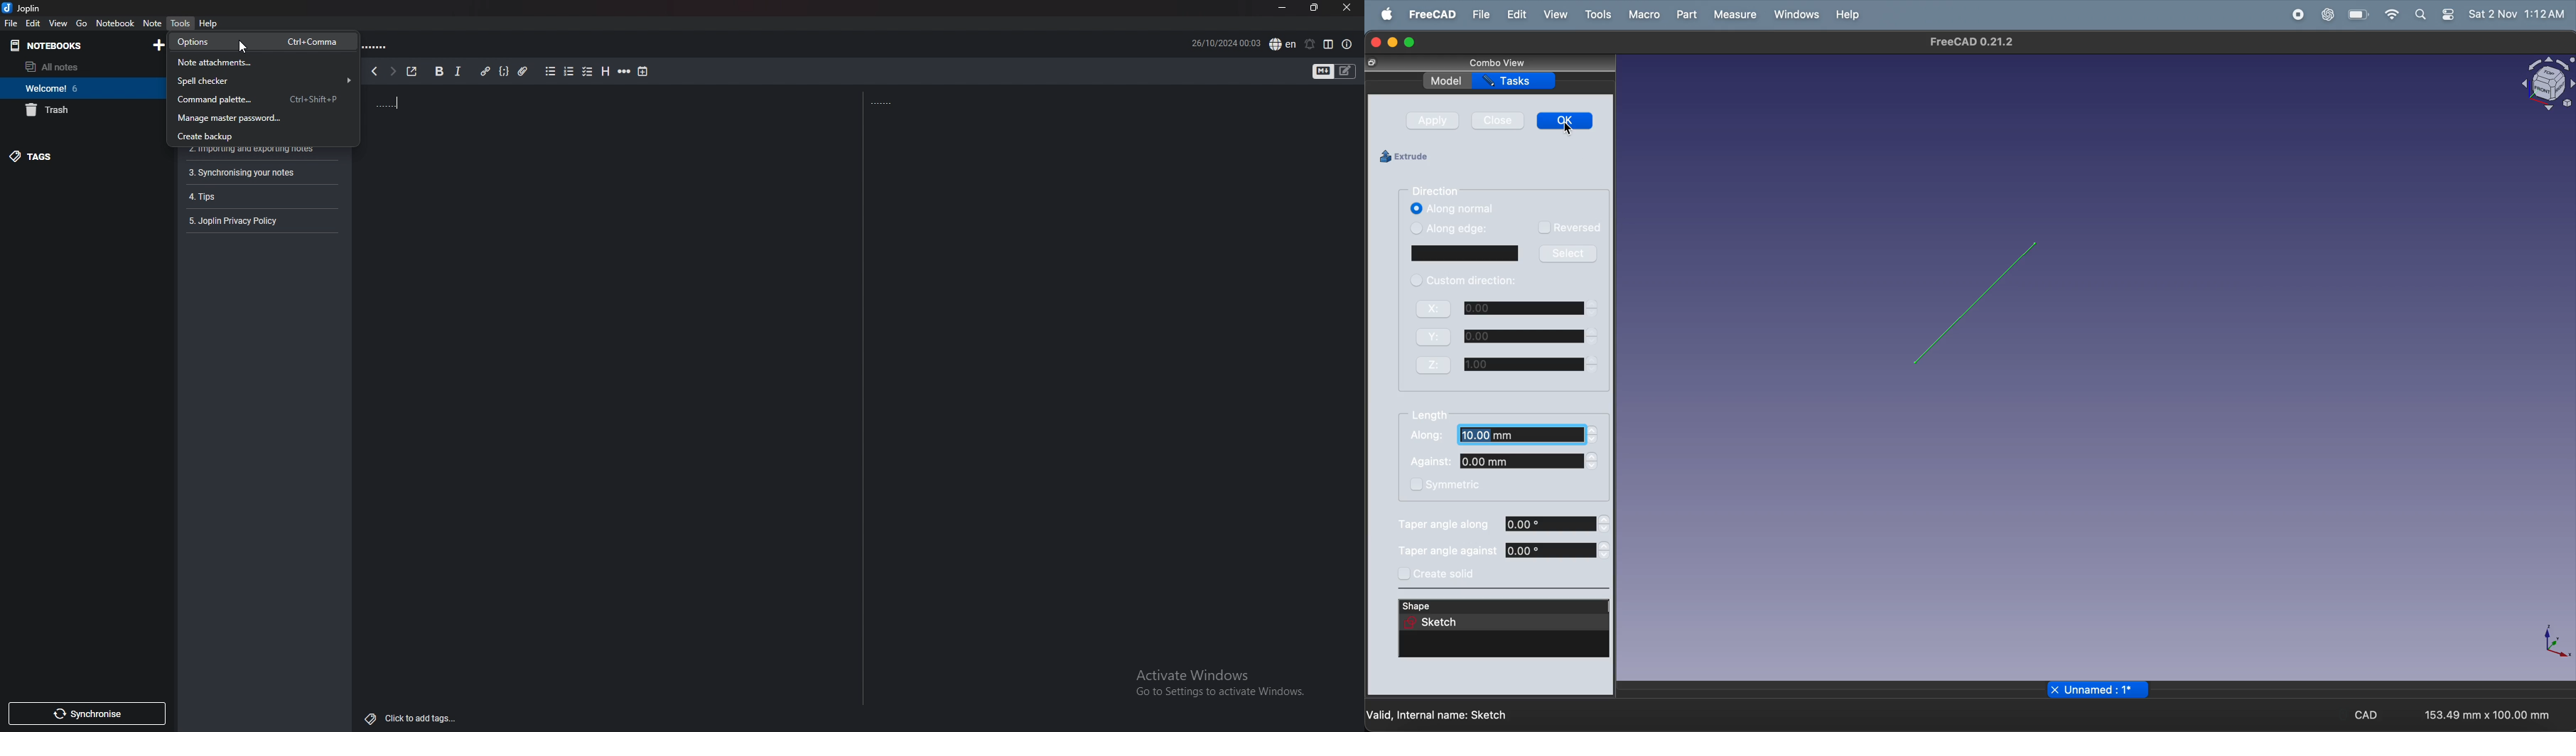  What do you see at coordinates (261, 65) in the screenshot?
I see `note attachments` at bounding box center [261, 65].